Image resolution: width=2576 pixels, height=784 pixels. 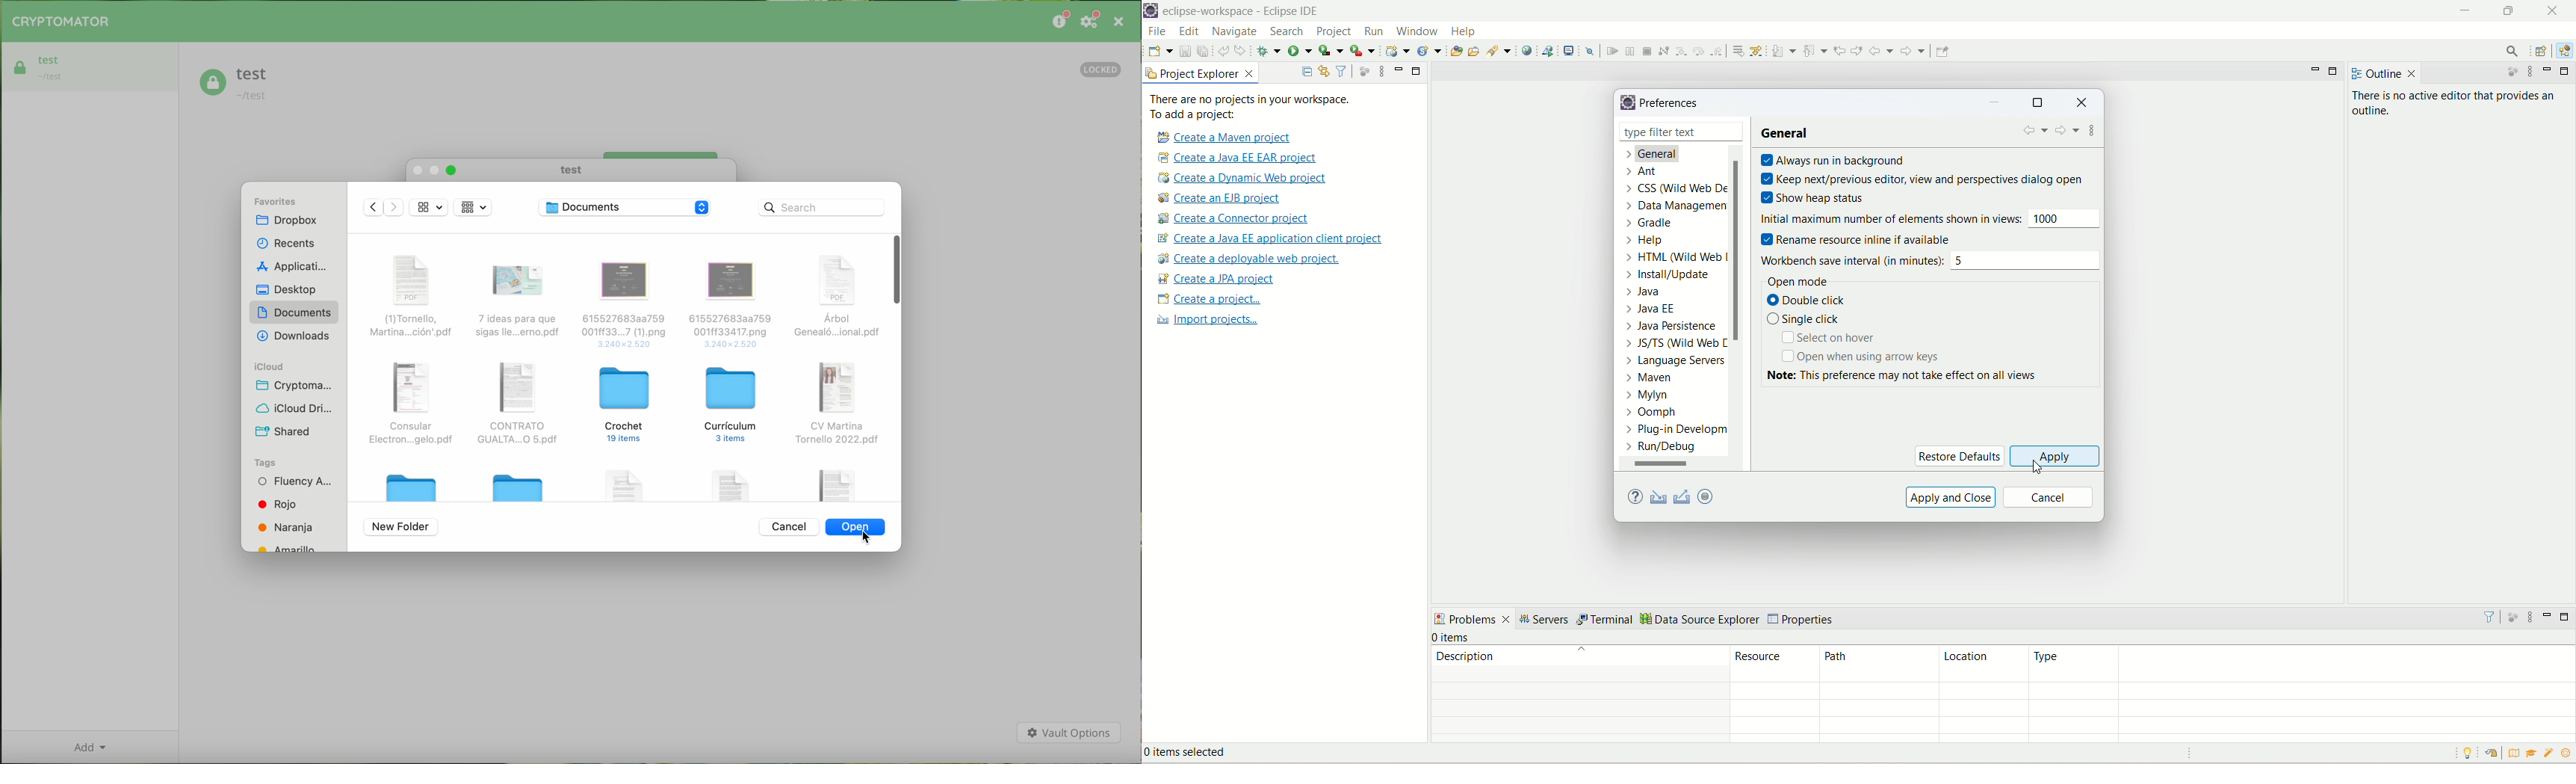 I want to click on ant, so click(x=1641, y=172).